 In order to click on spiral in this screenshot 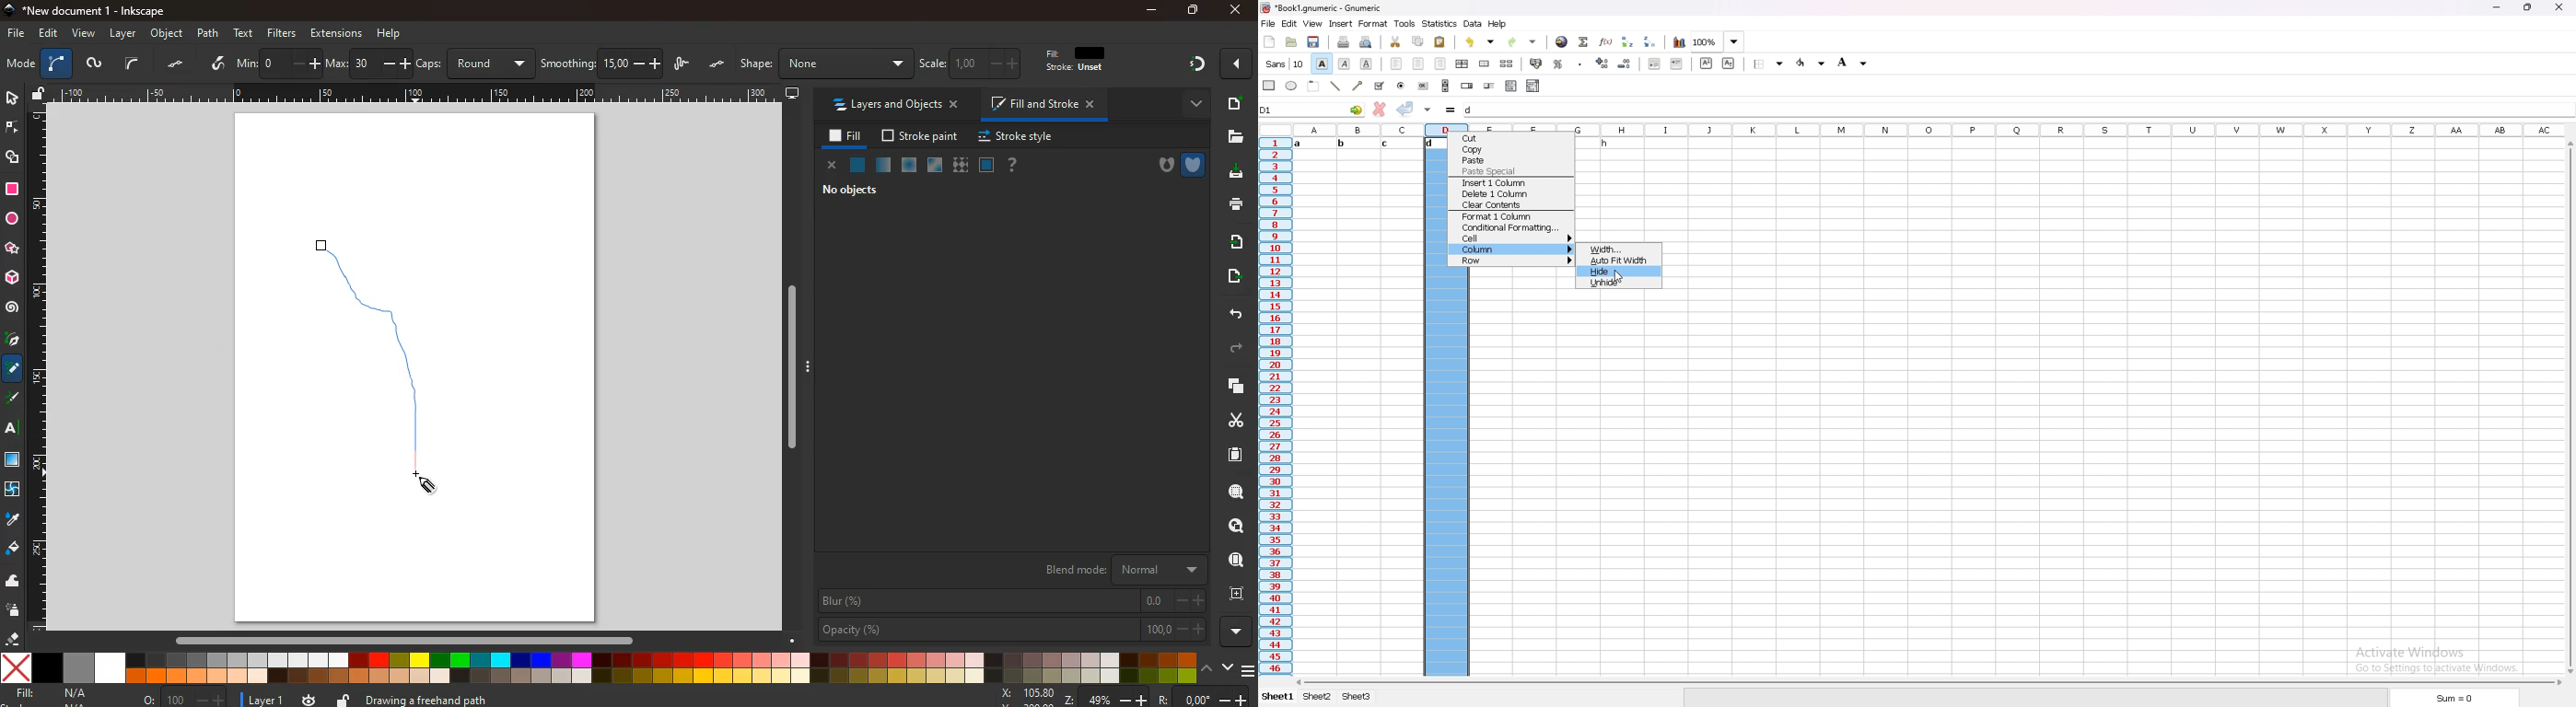, I will do `click(12, 307)`.